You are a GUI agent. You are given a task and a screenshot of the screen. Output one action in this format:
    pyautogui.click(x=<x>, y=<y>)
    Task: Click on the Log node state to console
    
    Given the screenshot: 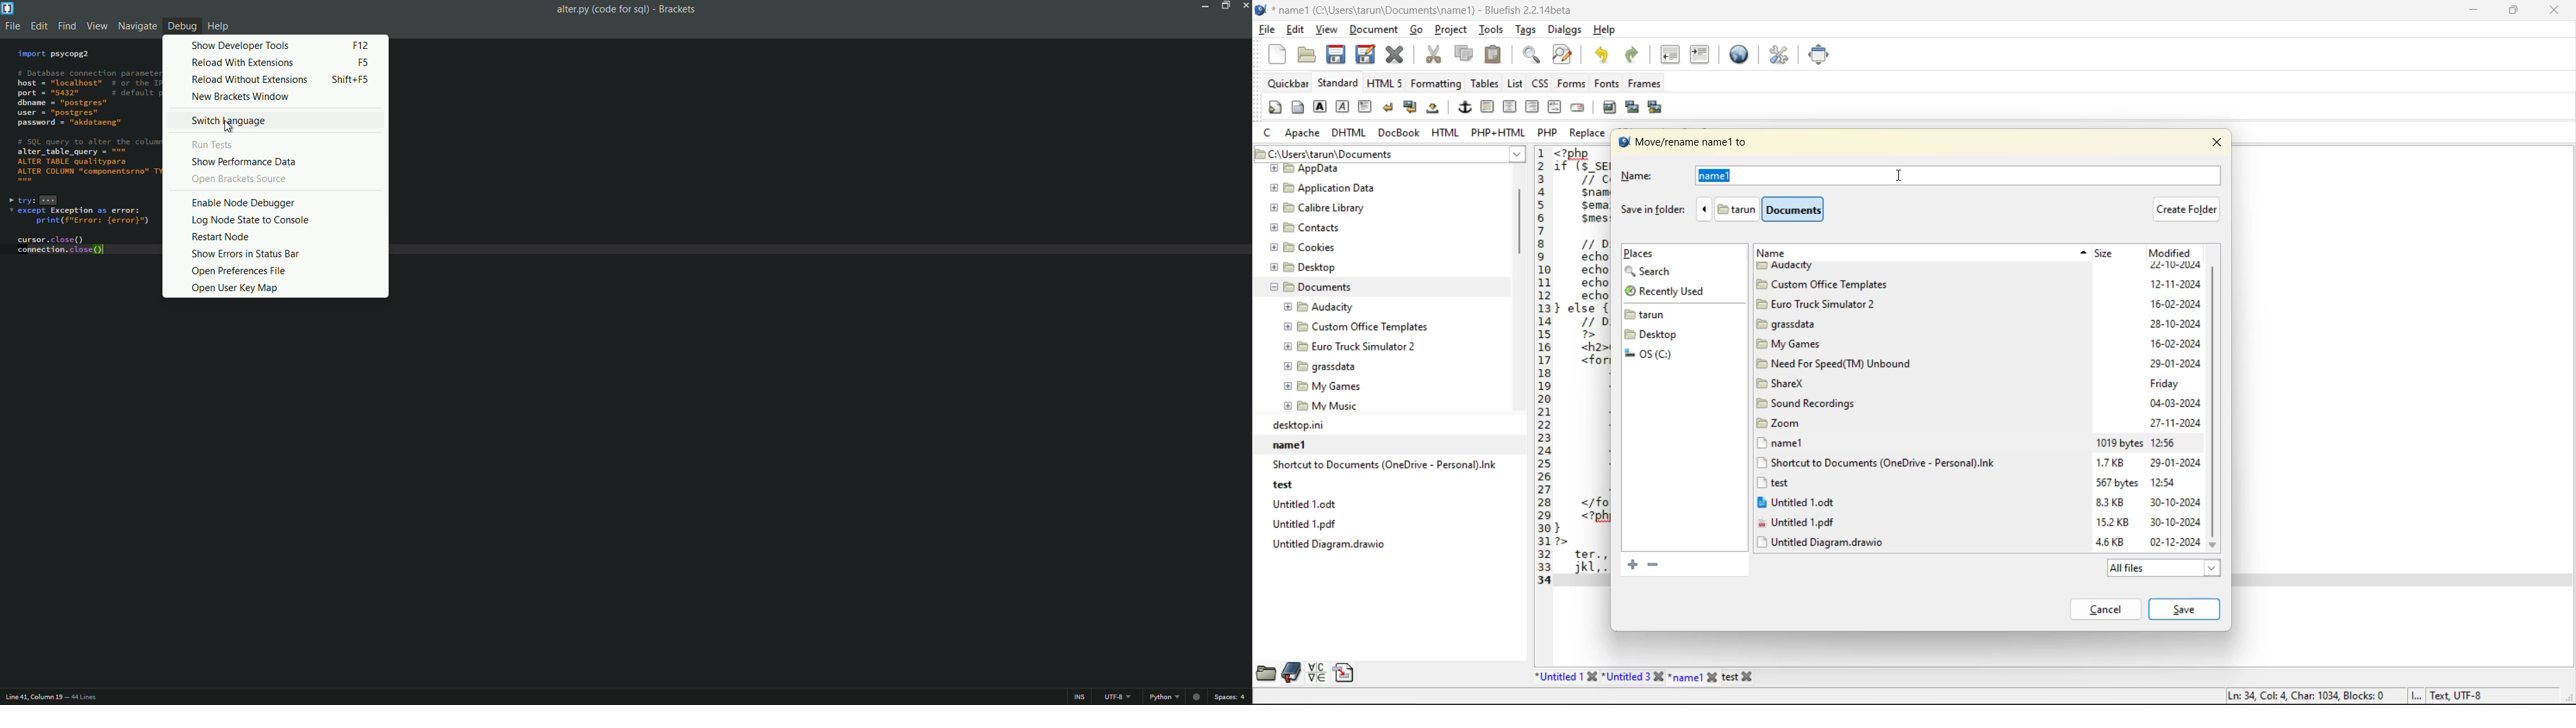 What is the action you would take?
    pyautogui.click(x=249, y=221)
    